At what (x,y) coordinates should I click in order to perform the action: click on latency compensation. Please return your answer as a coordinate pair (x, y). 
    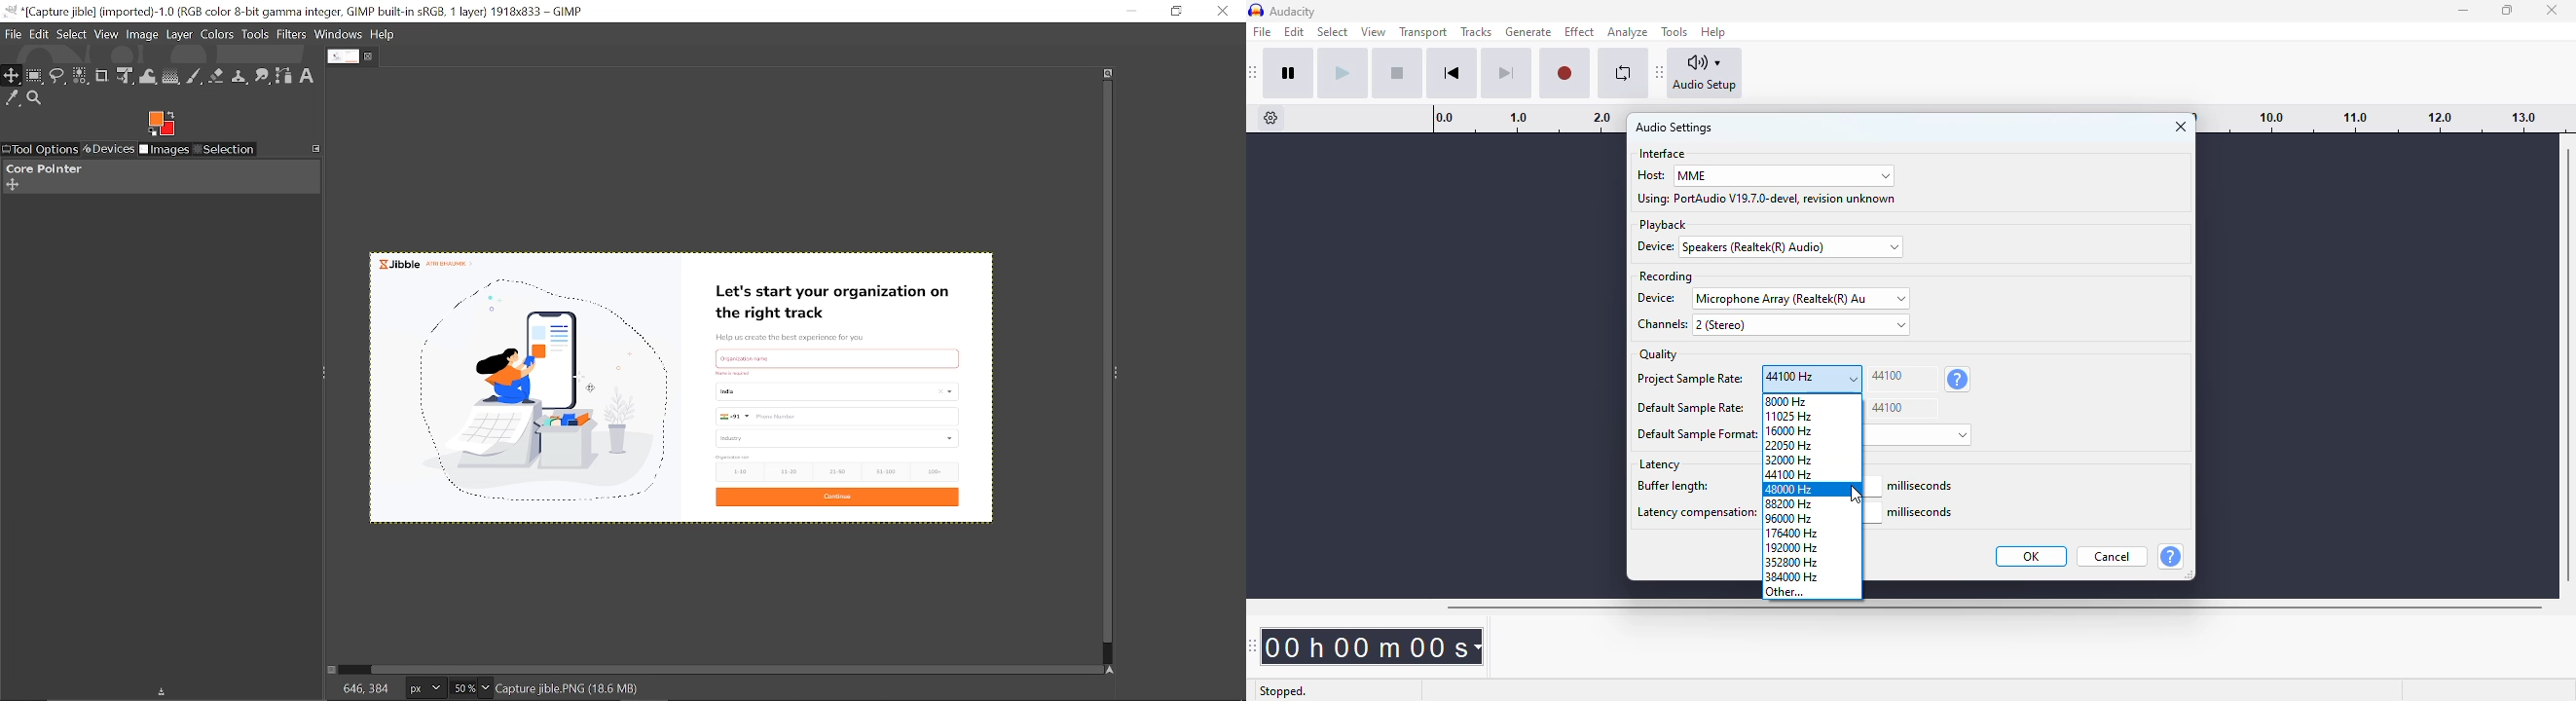
    Looking at the image, I should click on (1695, 514).